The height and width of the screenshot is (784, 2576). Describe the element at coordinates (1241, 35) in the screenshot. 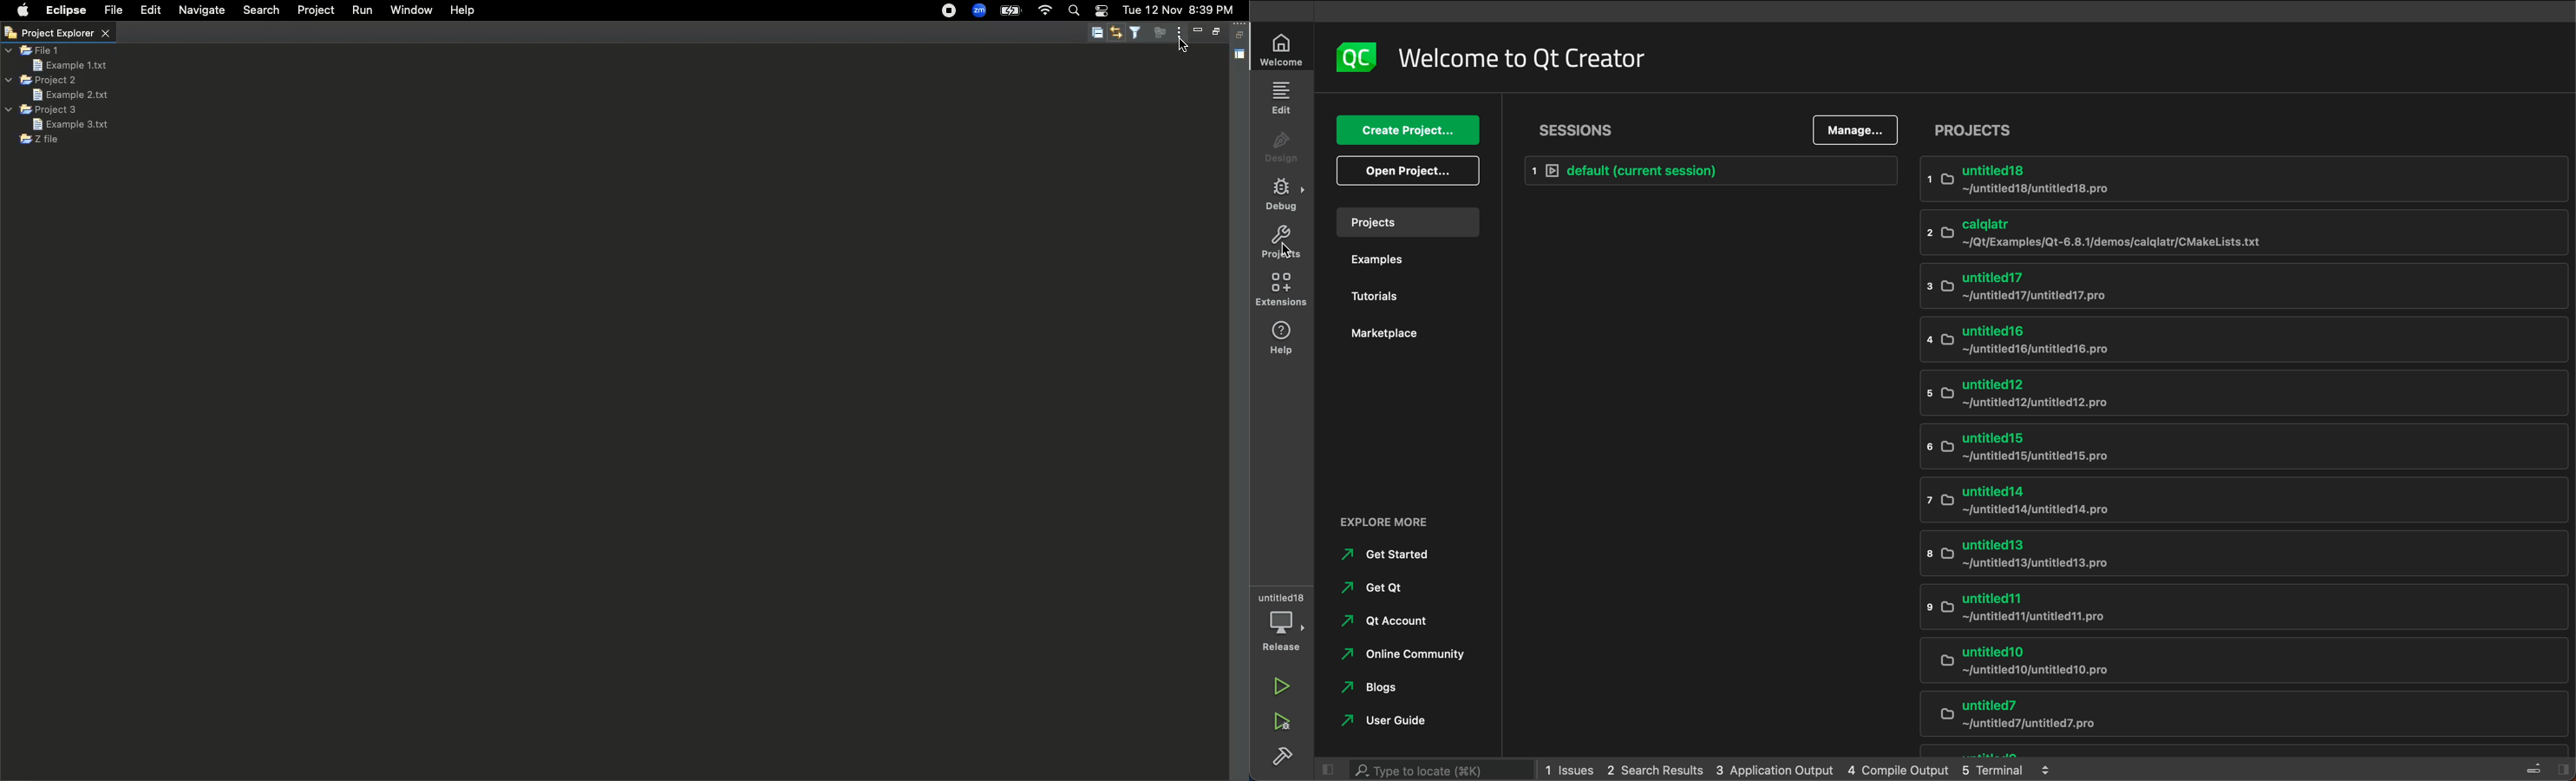

I see `Collapse all` at that location.